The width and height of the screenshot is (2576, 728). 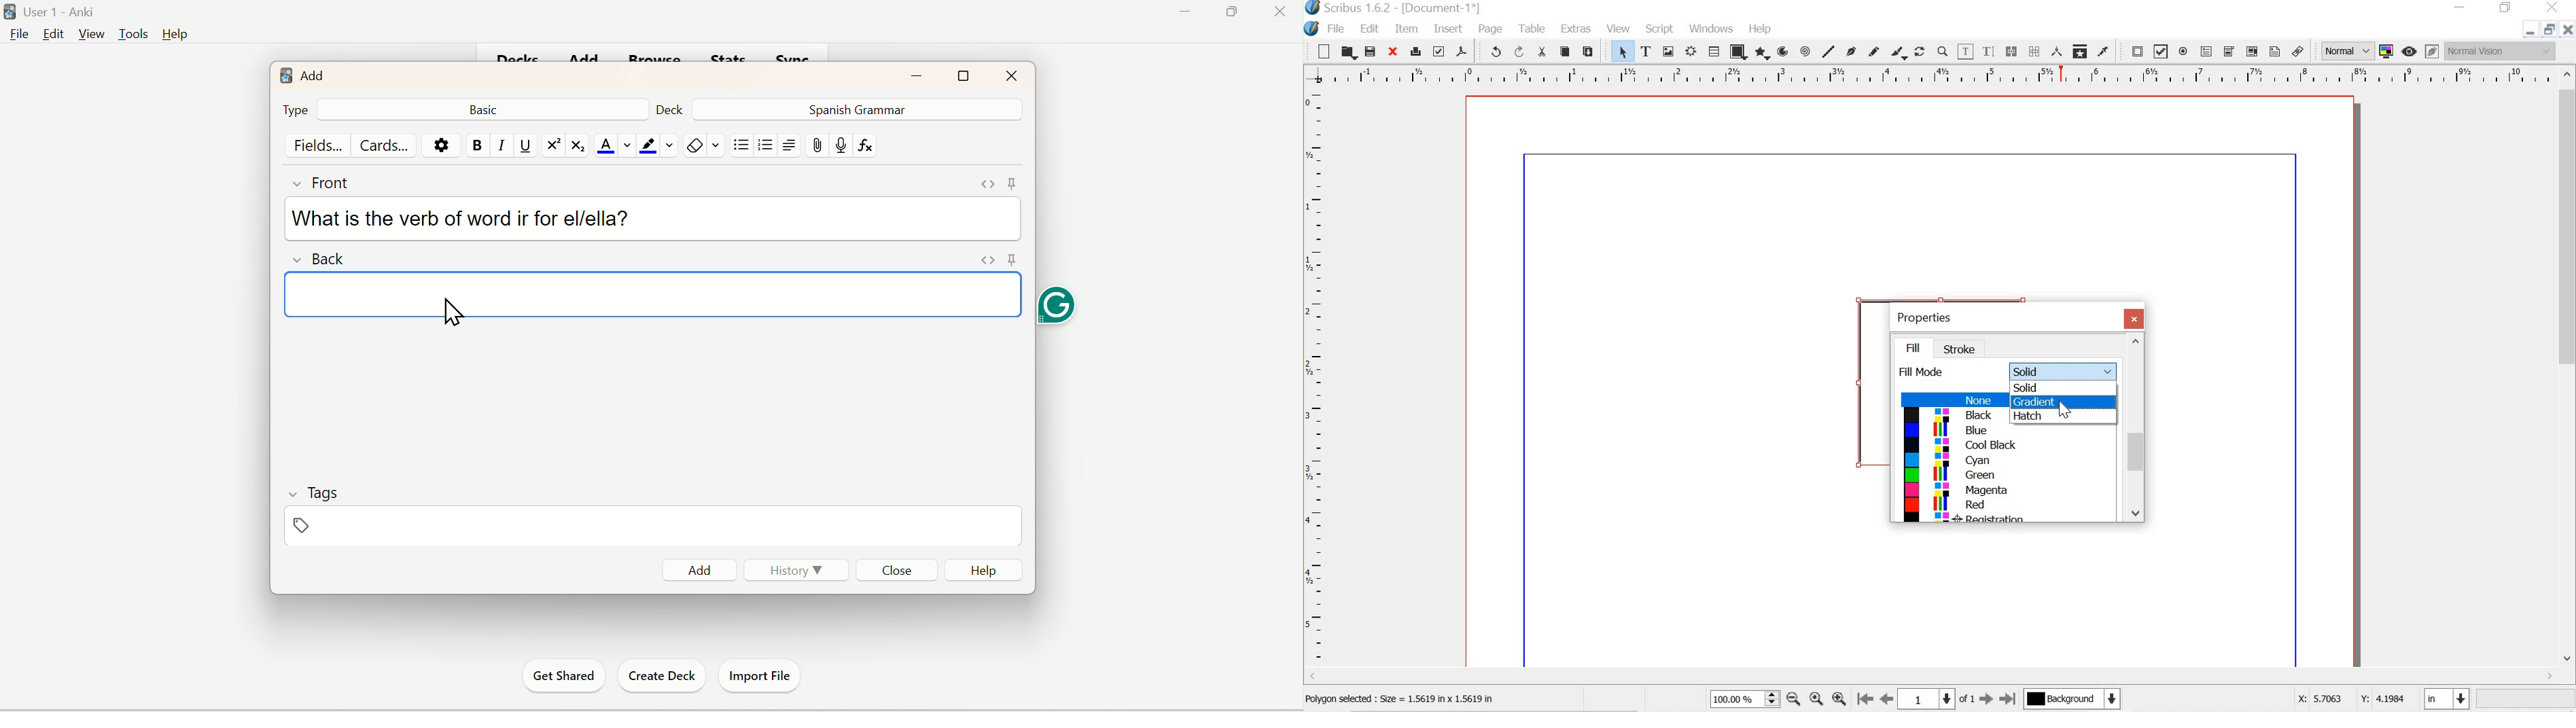 What do you see at coordinates (1899, 51) in the screenshot?
I see `calligraphic line` at bounding box center [1899, 51].